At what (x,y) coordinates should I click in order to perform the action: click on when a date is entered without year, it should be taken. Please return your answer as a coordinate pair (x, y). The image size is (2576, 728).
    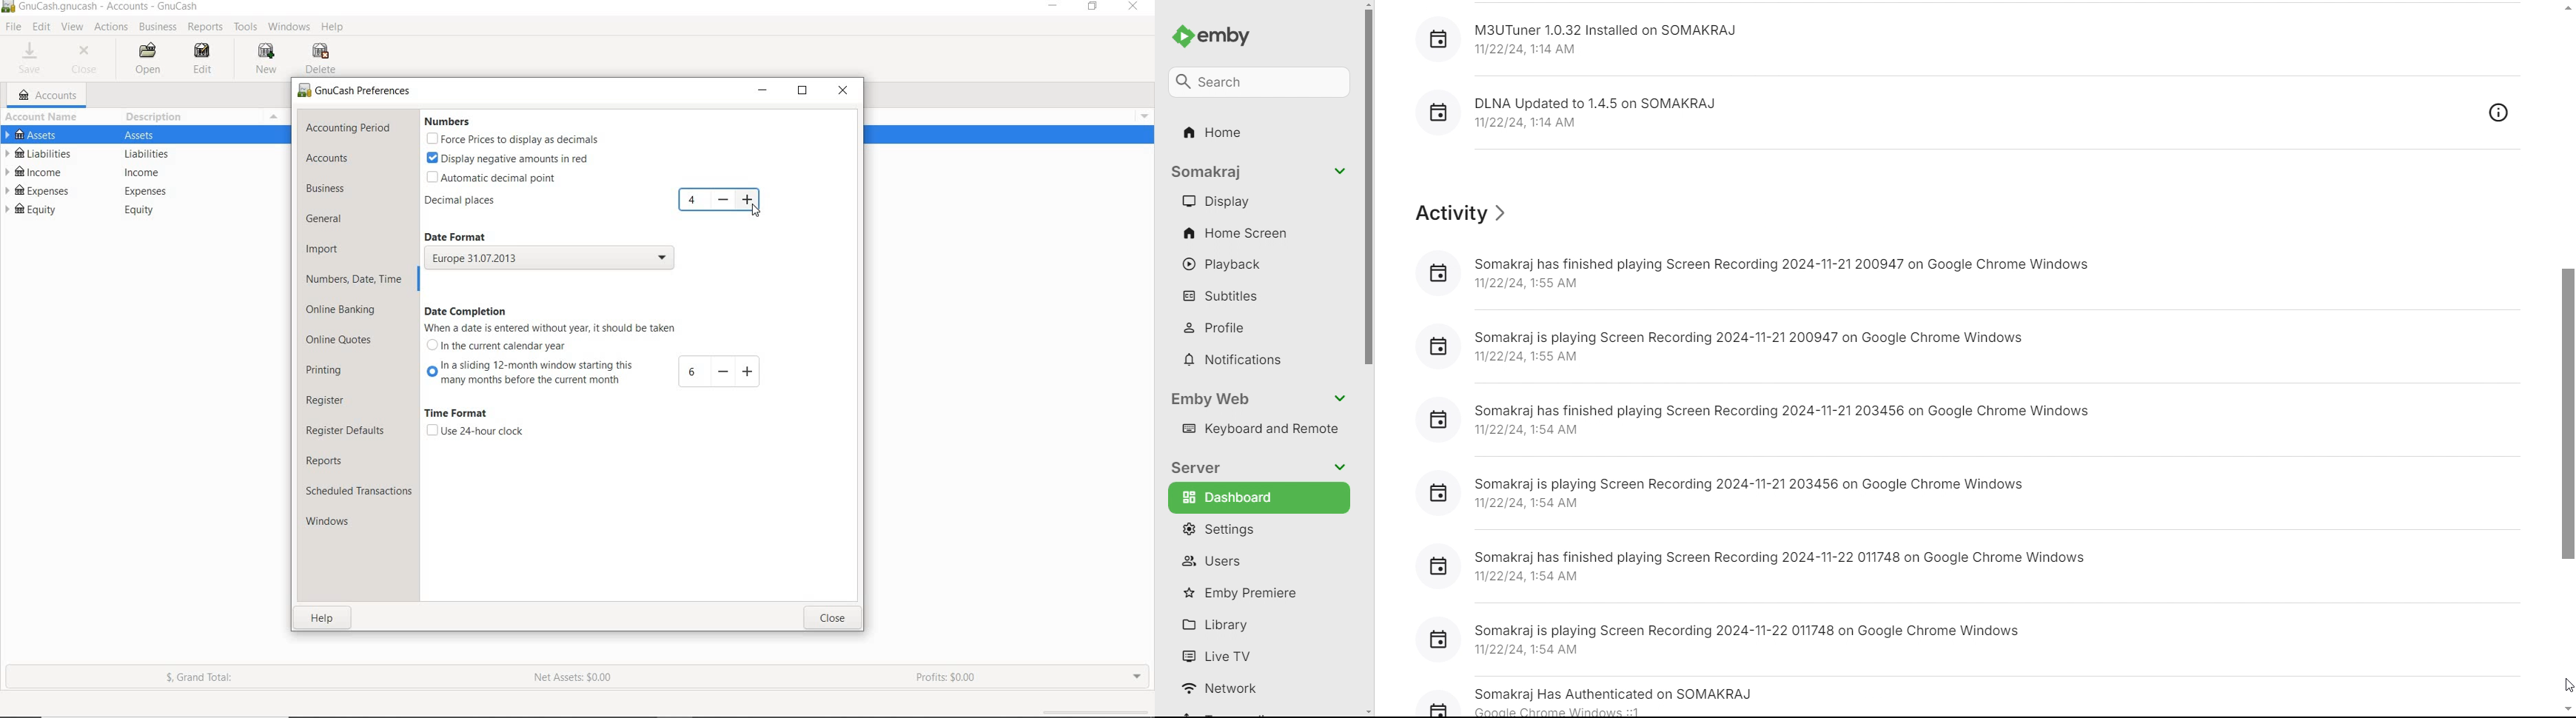
    Looking at the image, I should click on (549, 329).